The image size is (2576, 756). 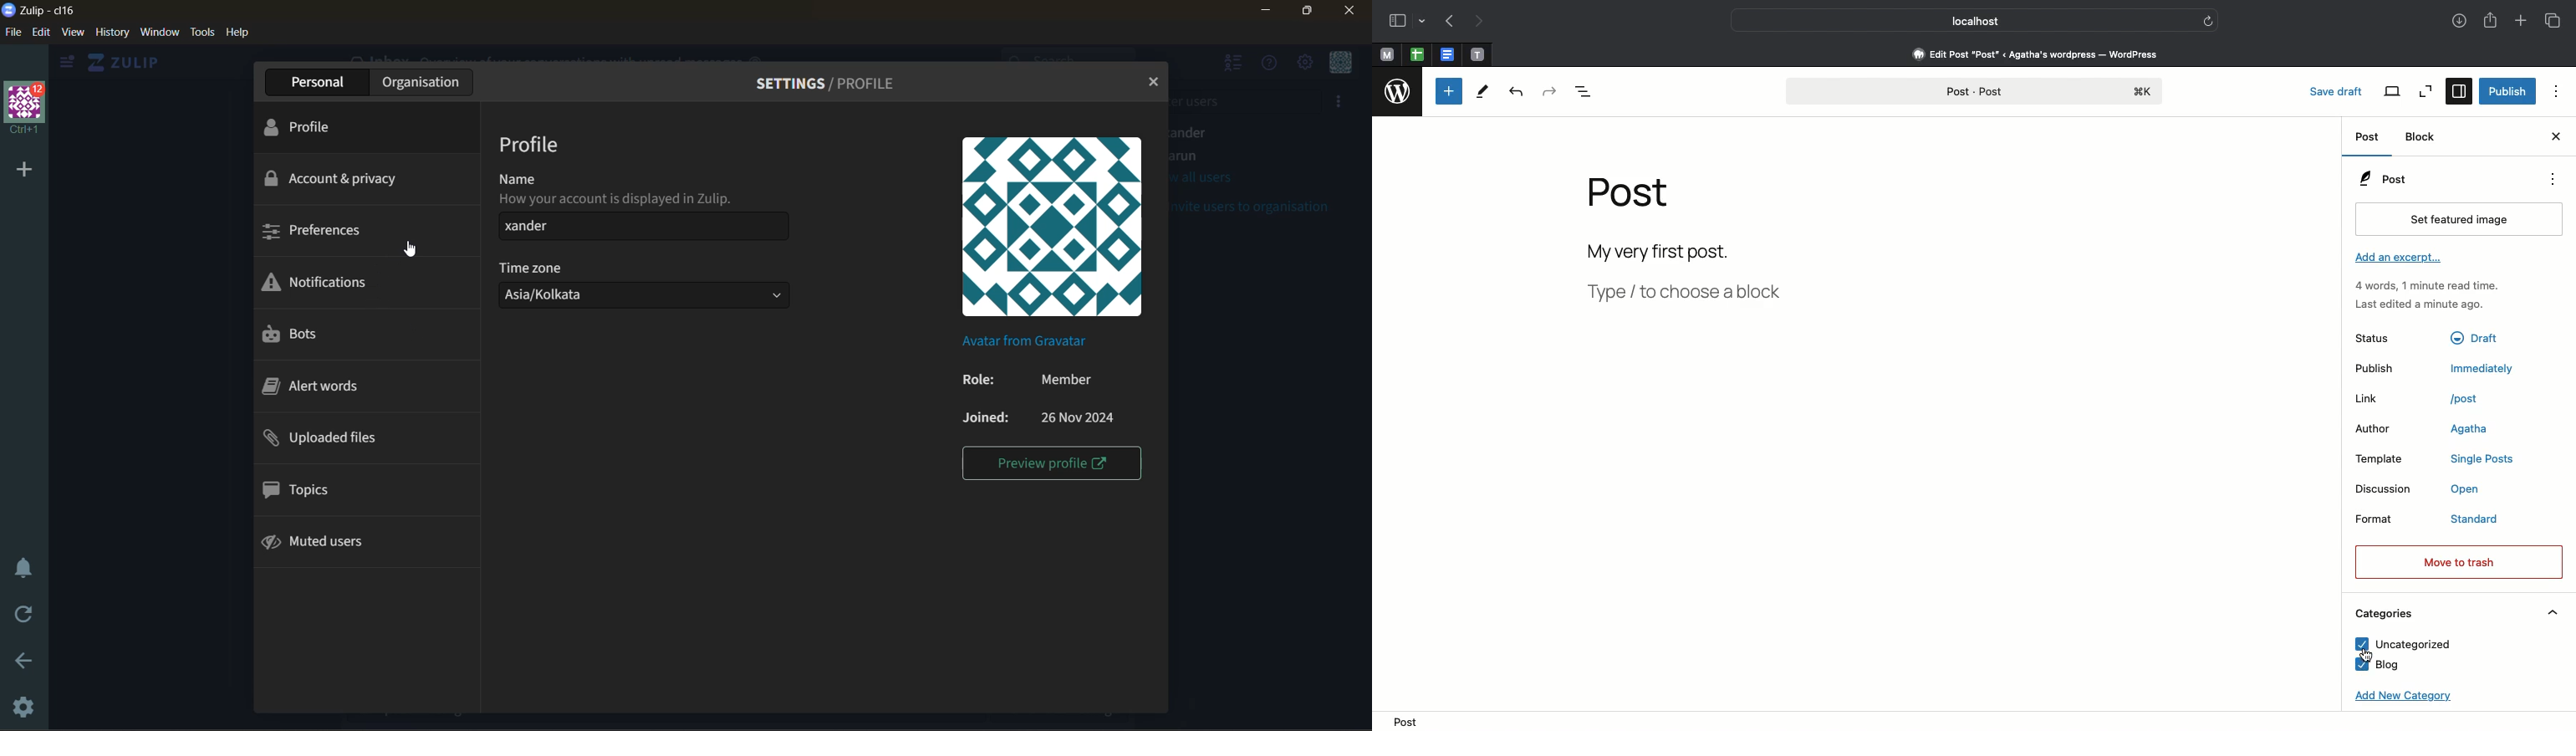 What do you see at coordinates (2473, 398) in the screenshot?
I see `/post` at bounding box center [2473, 398].